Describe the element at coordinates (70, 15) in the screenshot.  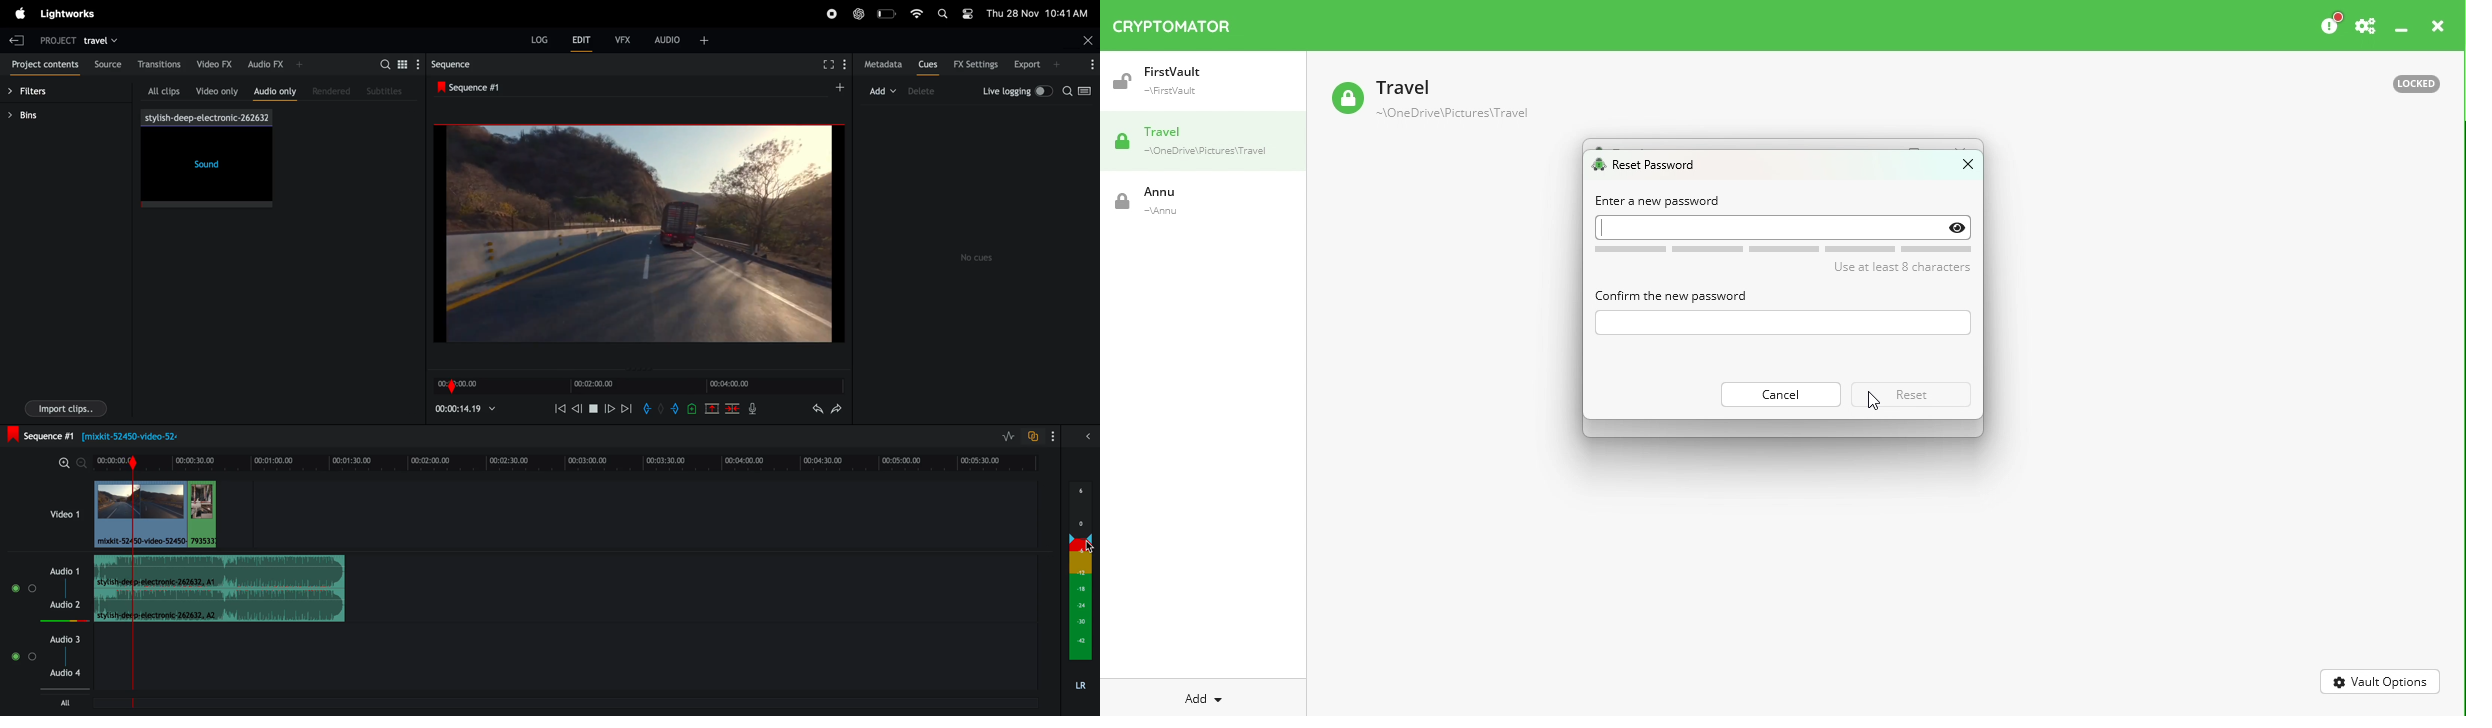
I see `light works menu` at that location.